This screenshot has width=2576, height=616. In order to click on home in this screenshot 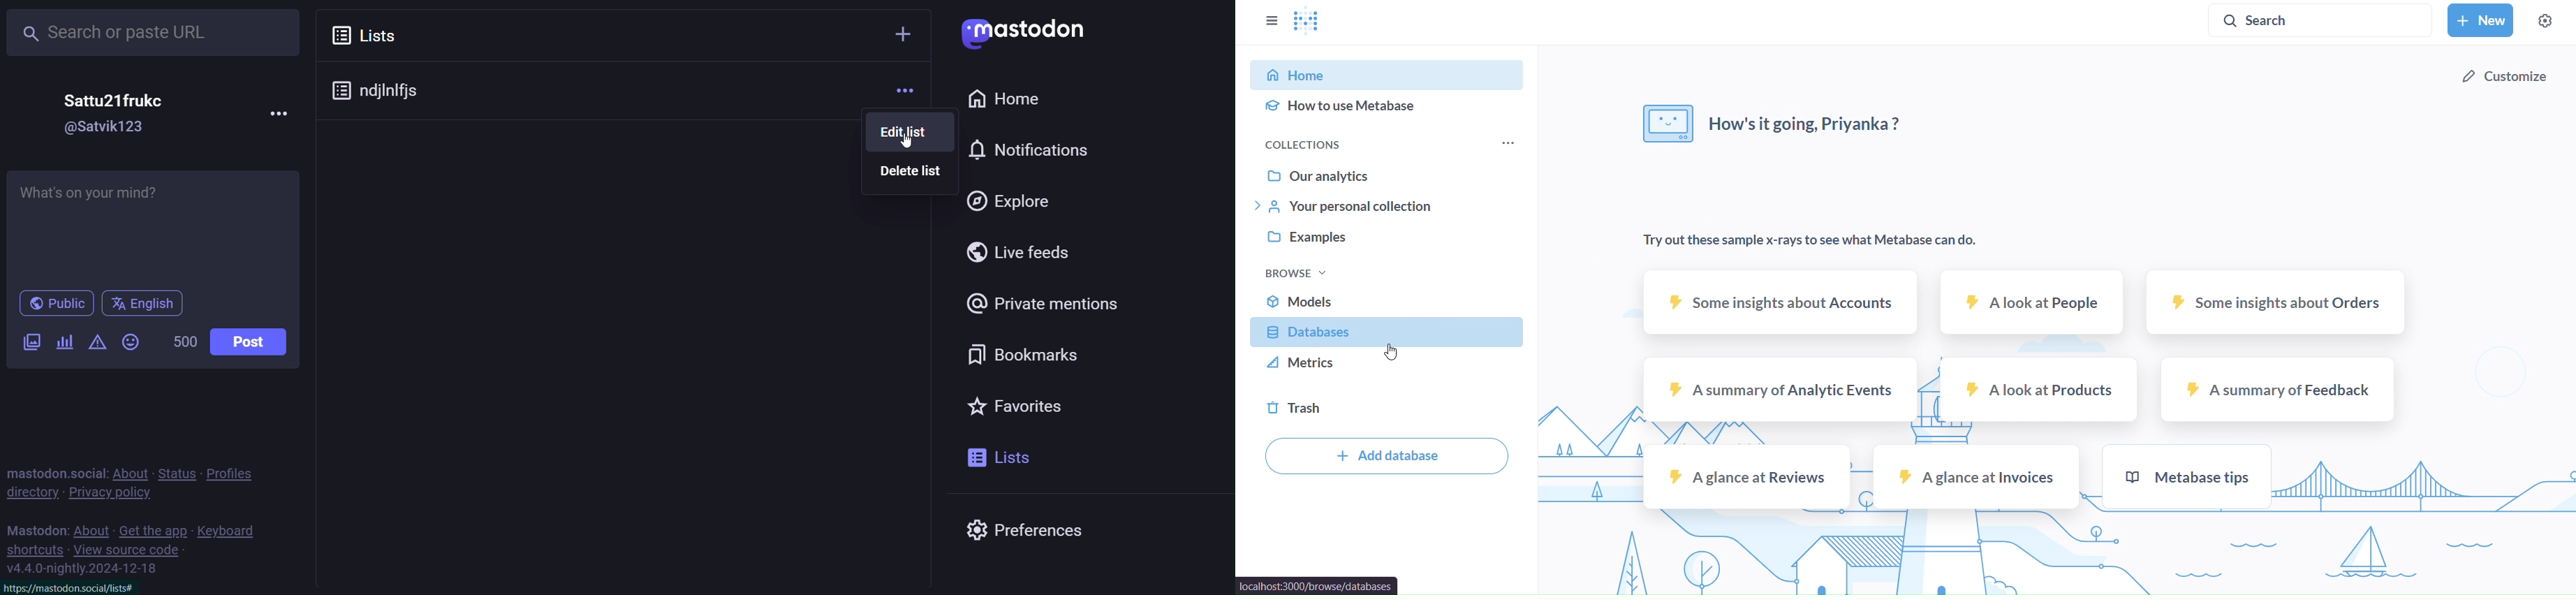, I will do `click(1013, 100)`.